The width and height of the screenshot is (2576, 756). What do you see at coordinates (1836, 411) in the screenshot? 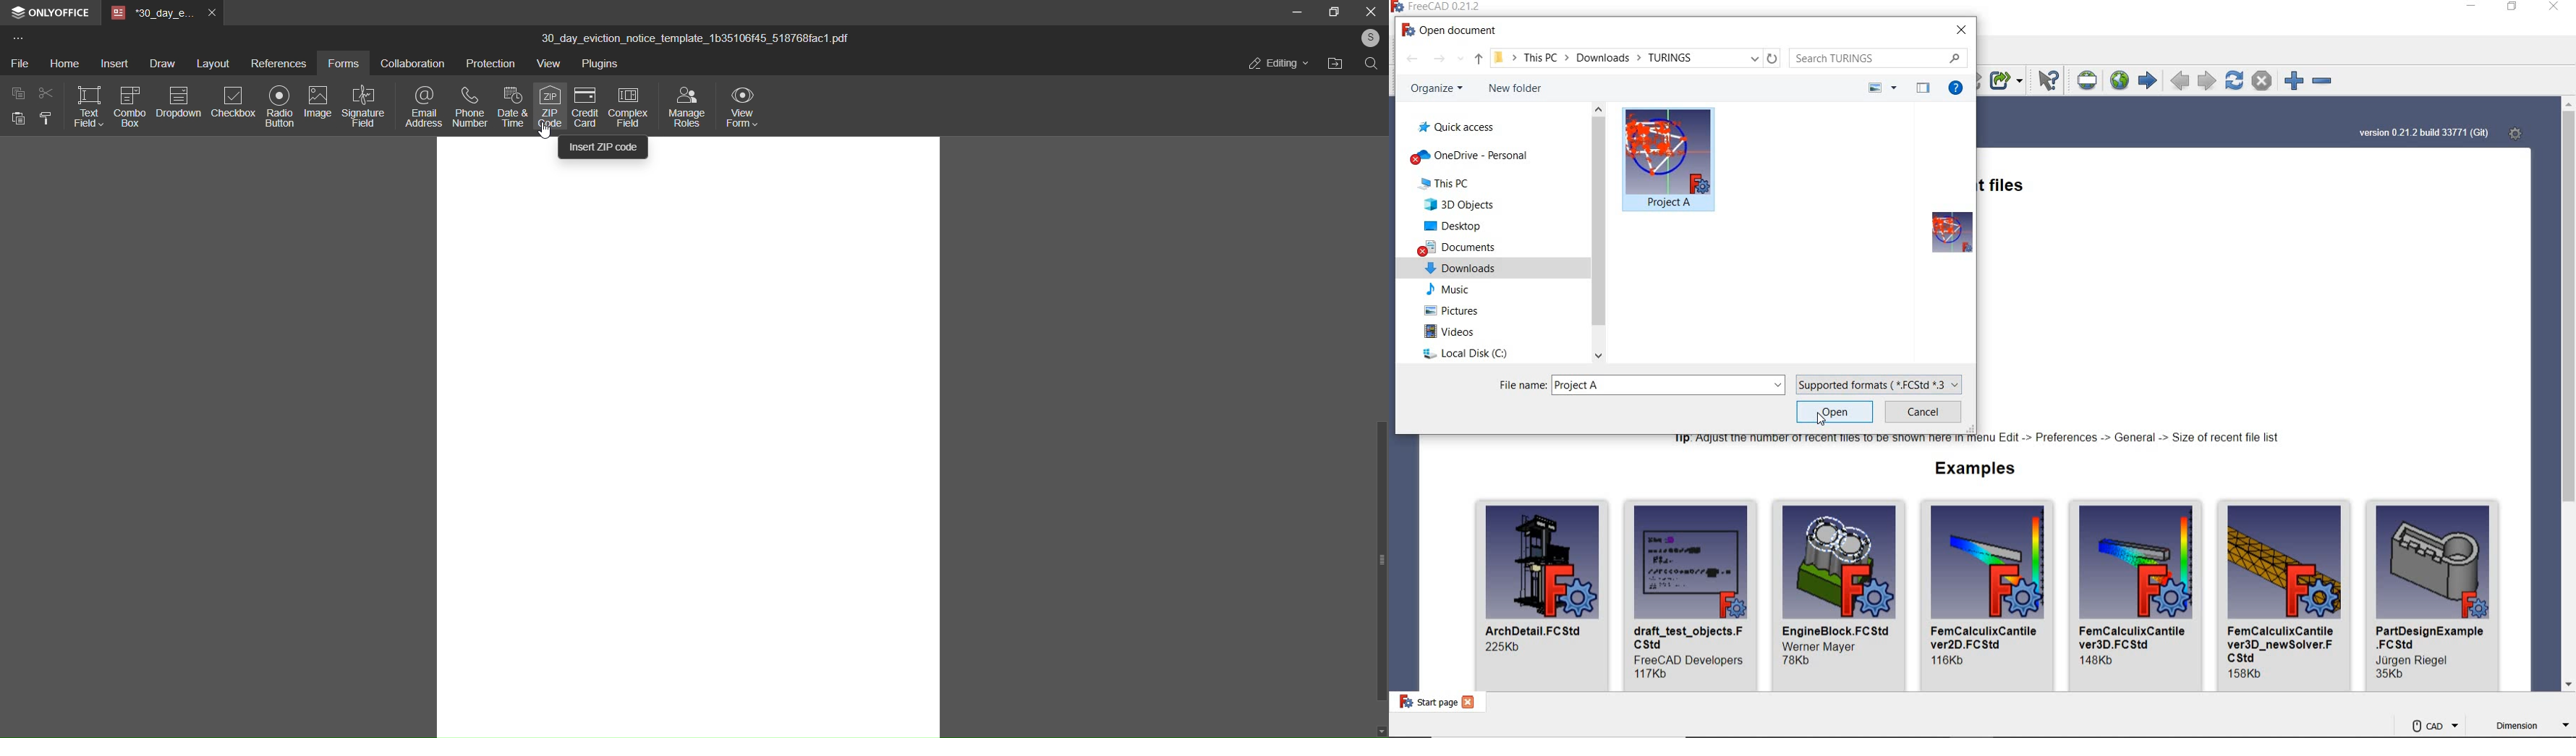
I see `OPEN` at bounding box center [1836, 411].